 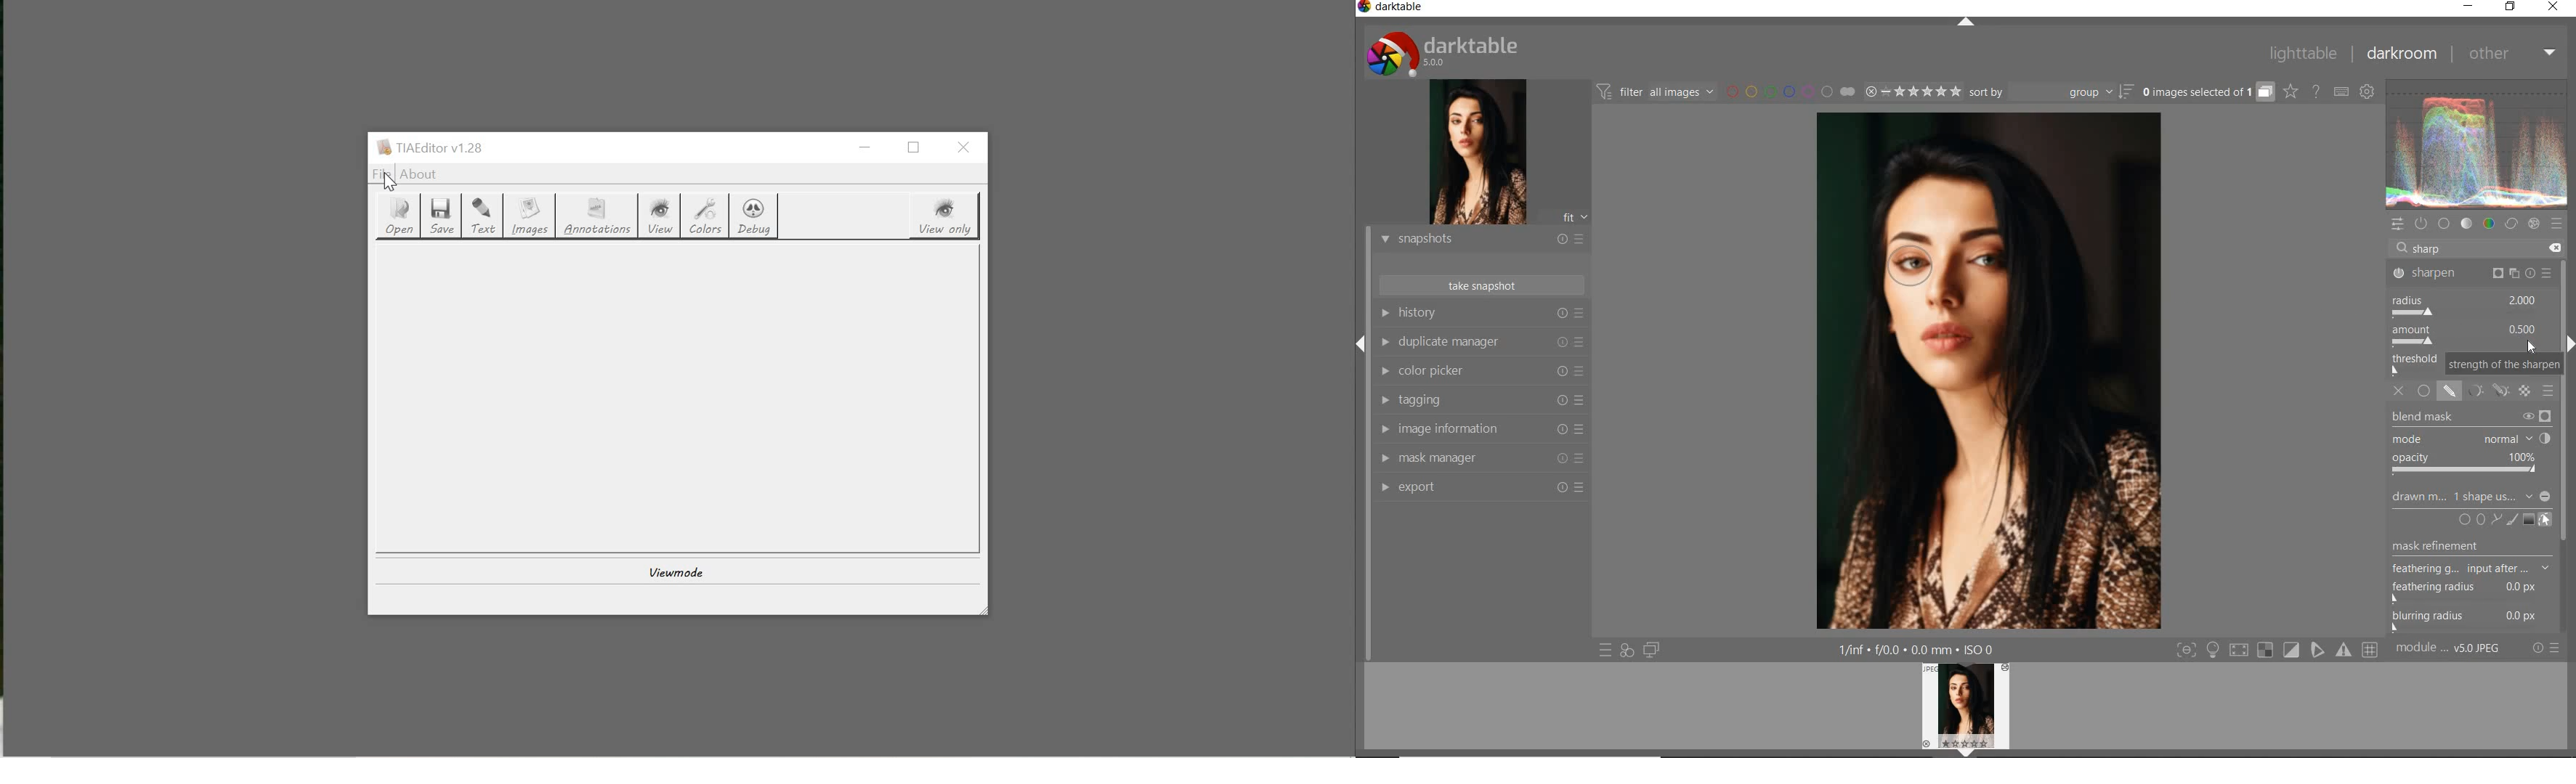 I want to click on blend mask options, so click(x=2471, y=444).